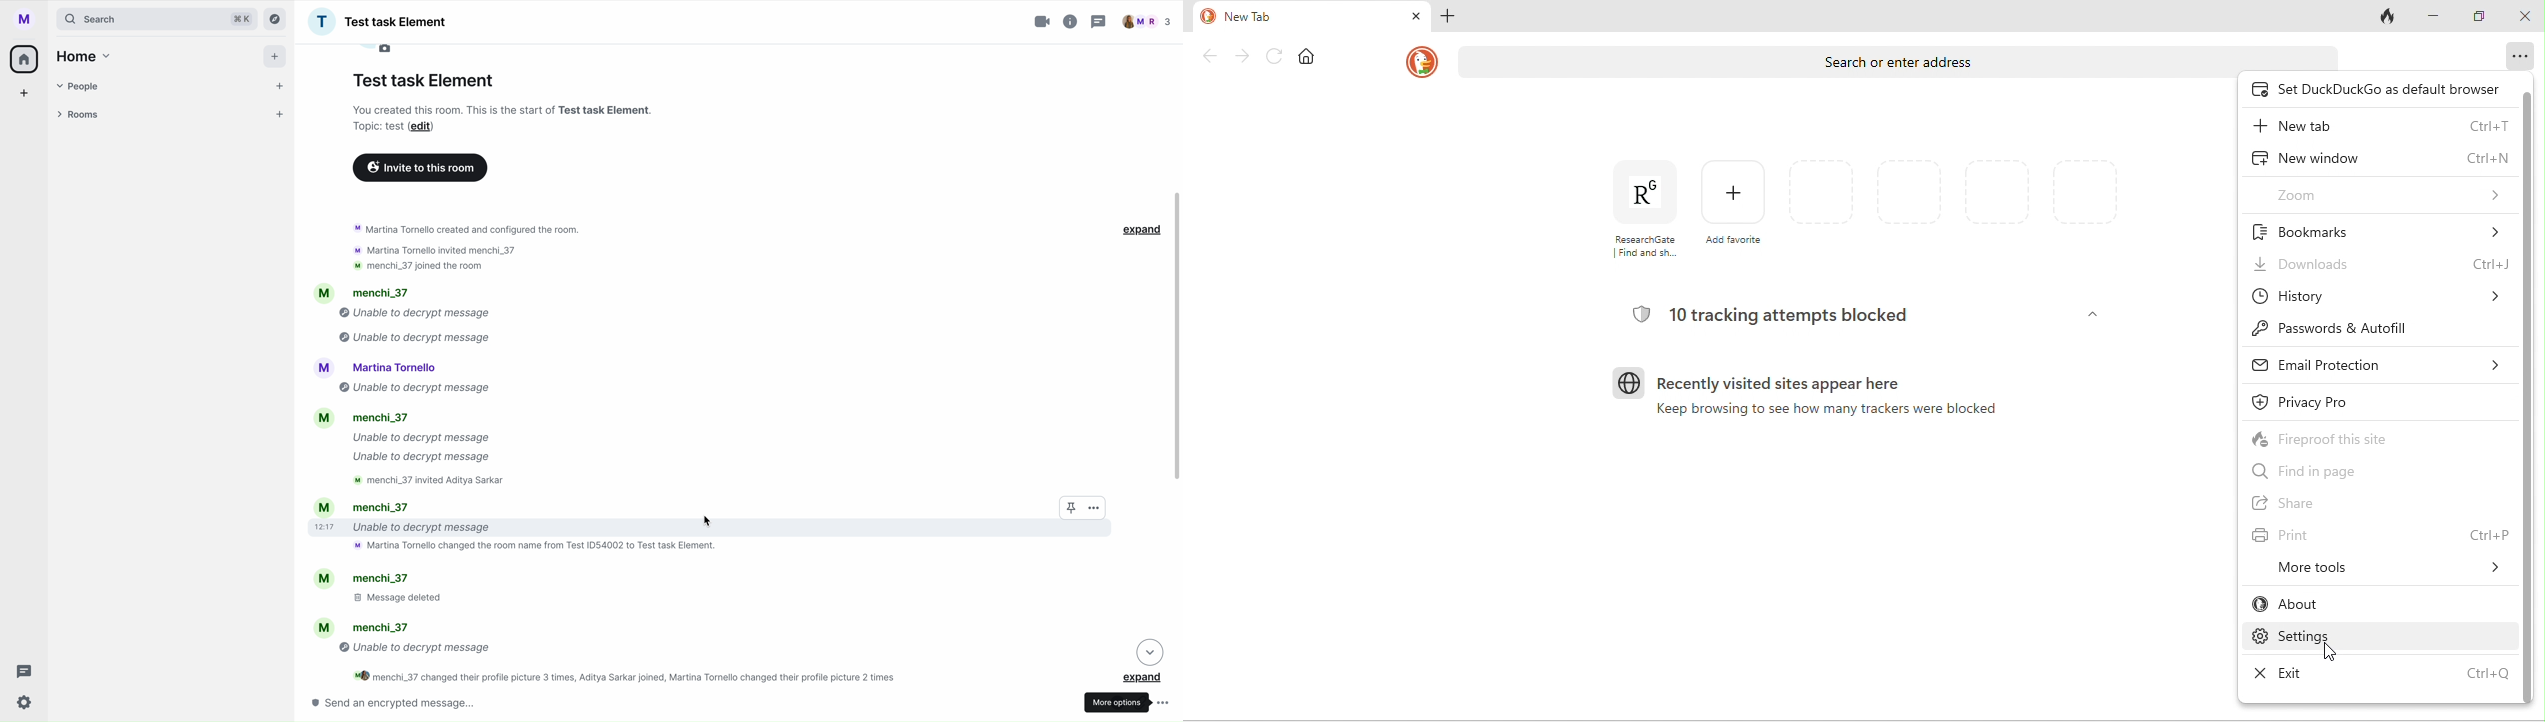 The width and height of the screenshot is (2548, 728). I want to click on messages, so click(608, 624).